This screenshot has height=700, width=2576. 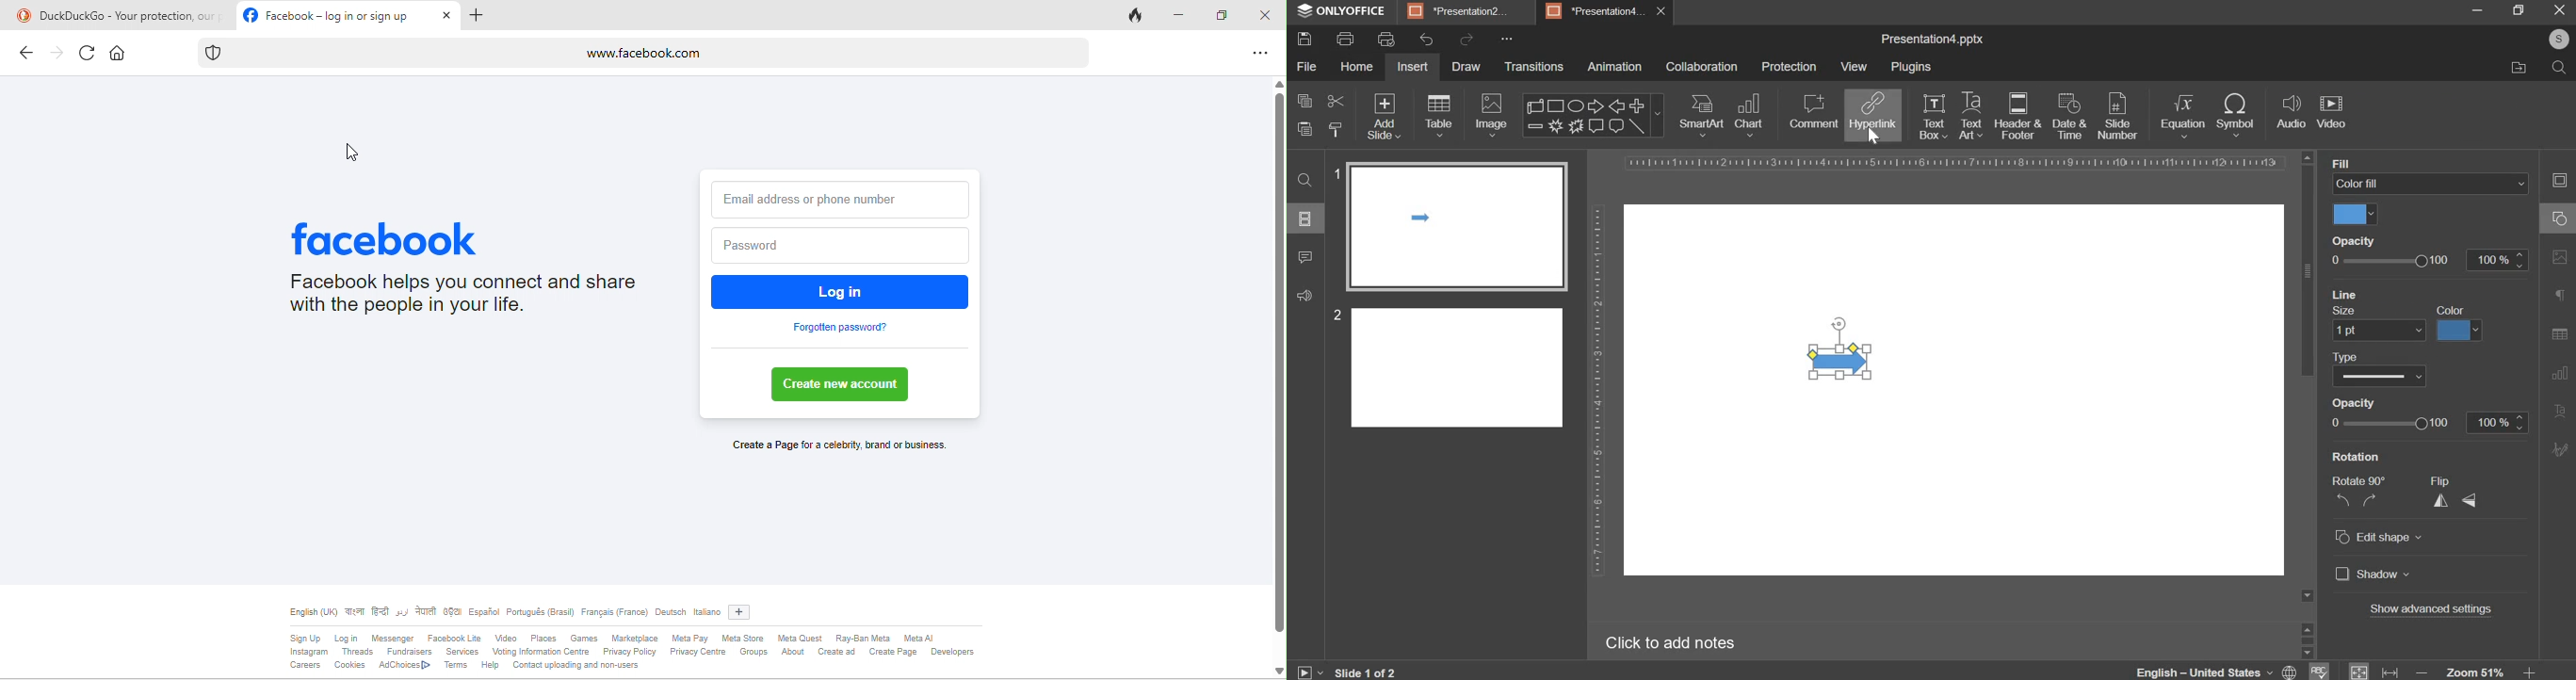 I want to click on search, so click(x=1301, y=178).